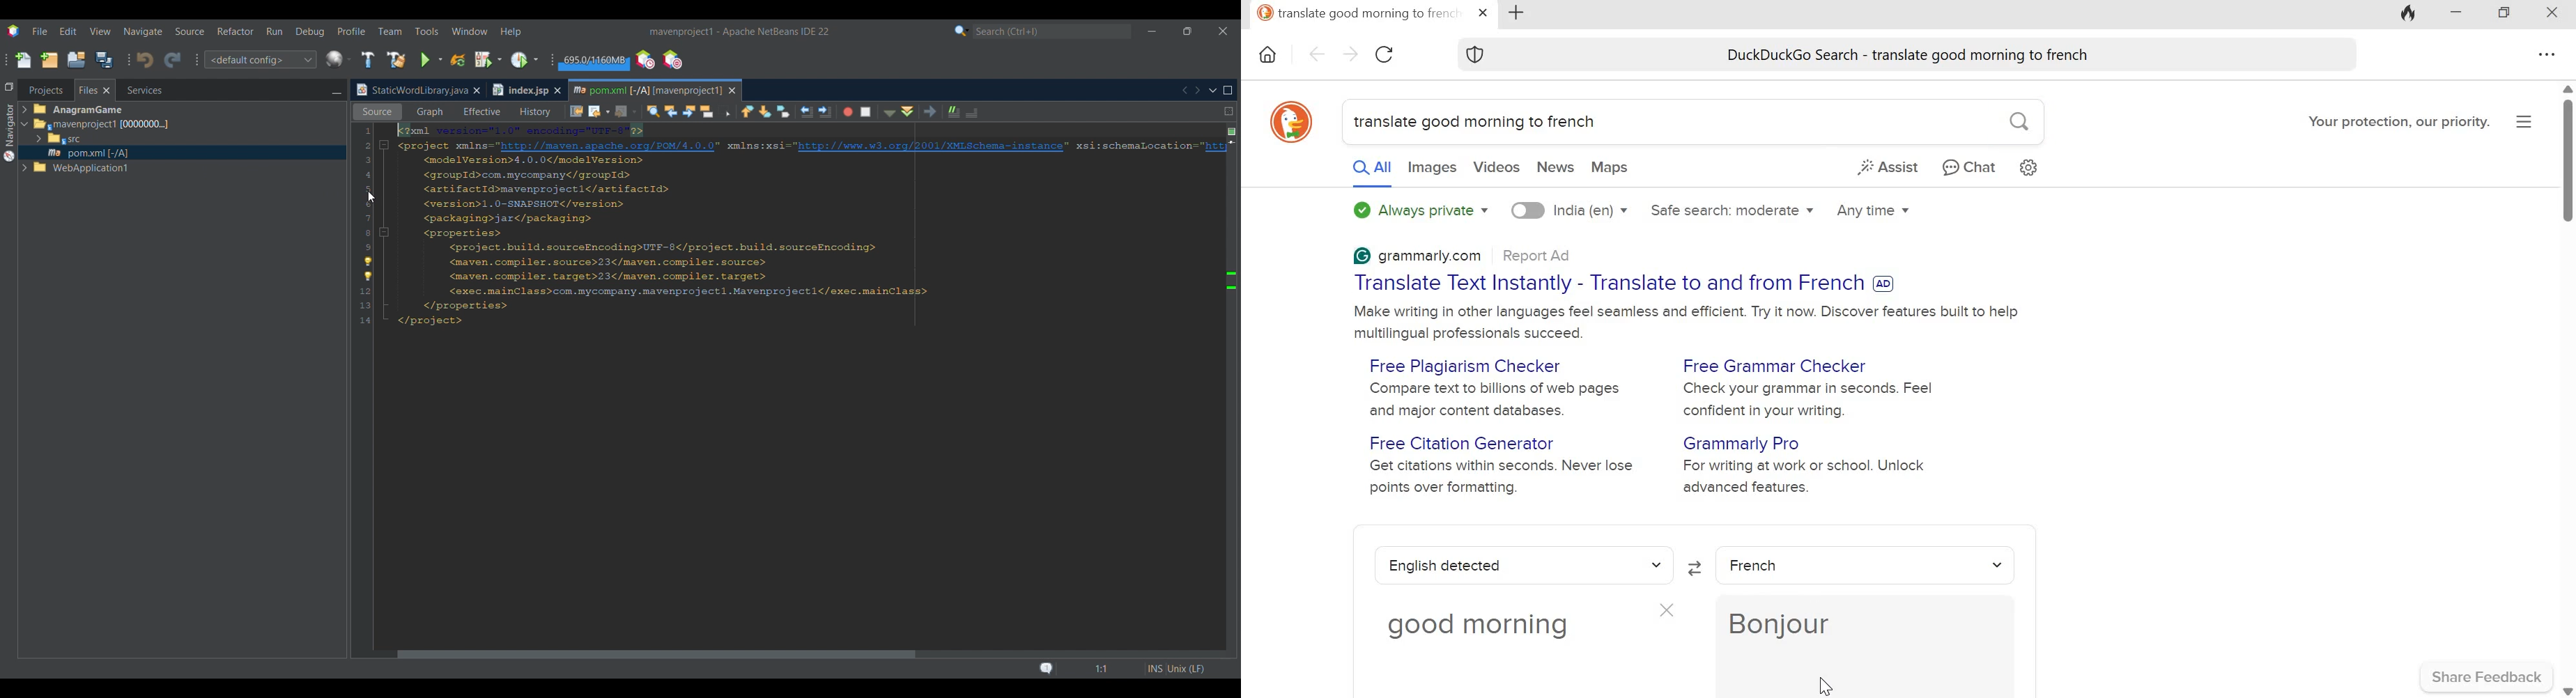 The image size is (2576, 700). What do you see at coordinates (1904, 52) in the screenshot?
I see `DuckDuckGo Search - translate good morning to french` at bounding box center [1904, 52].